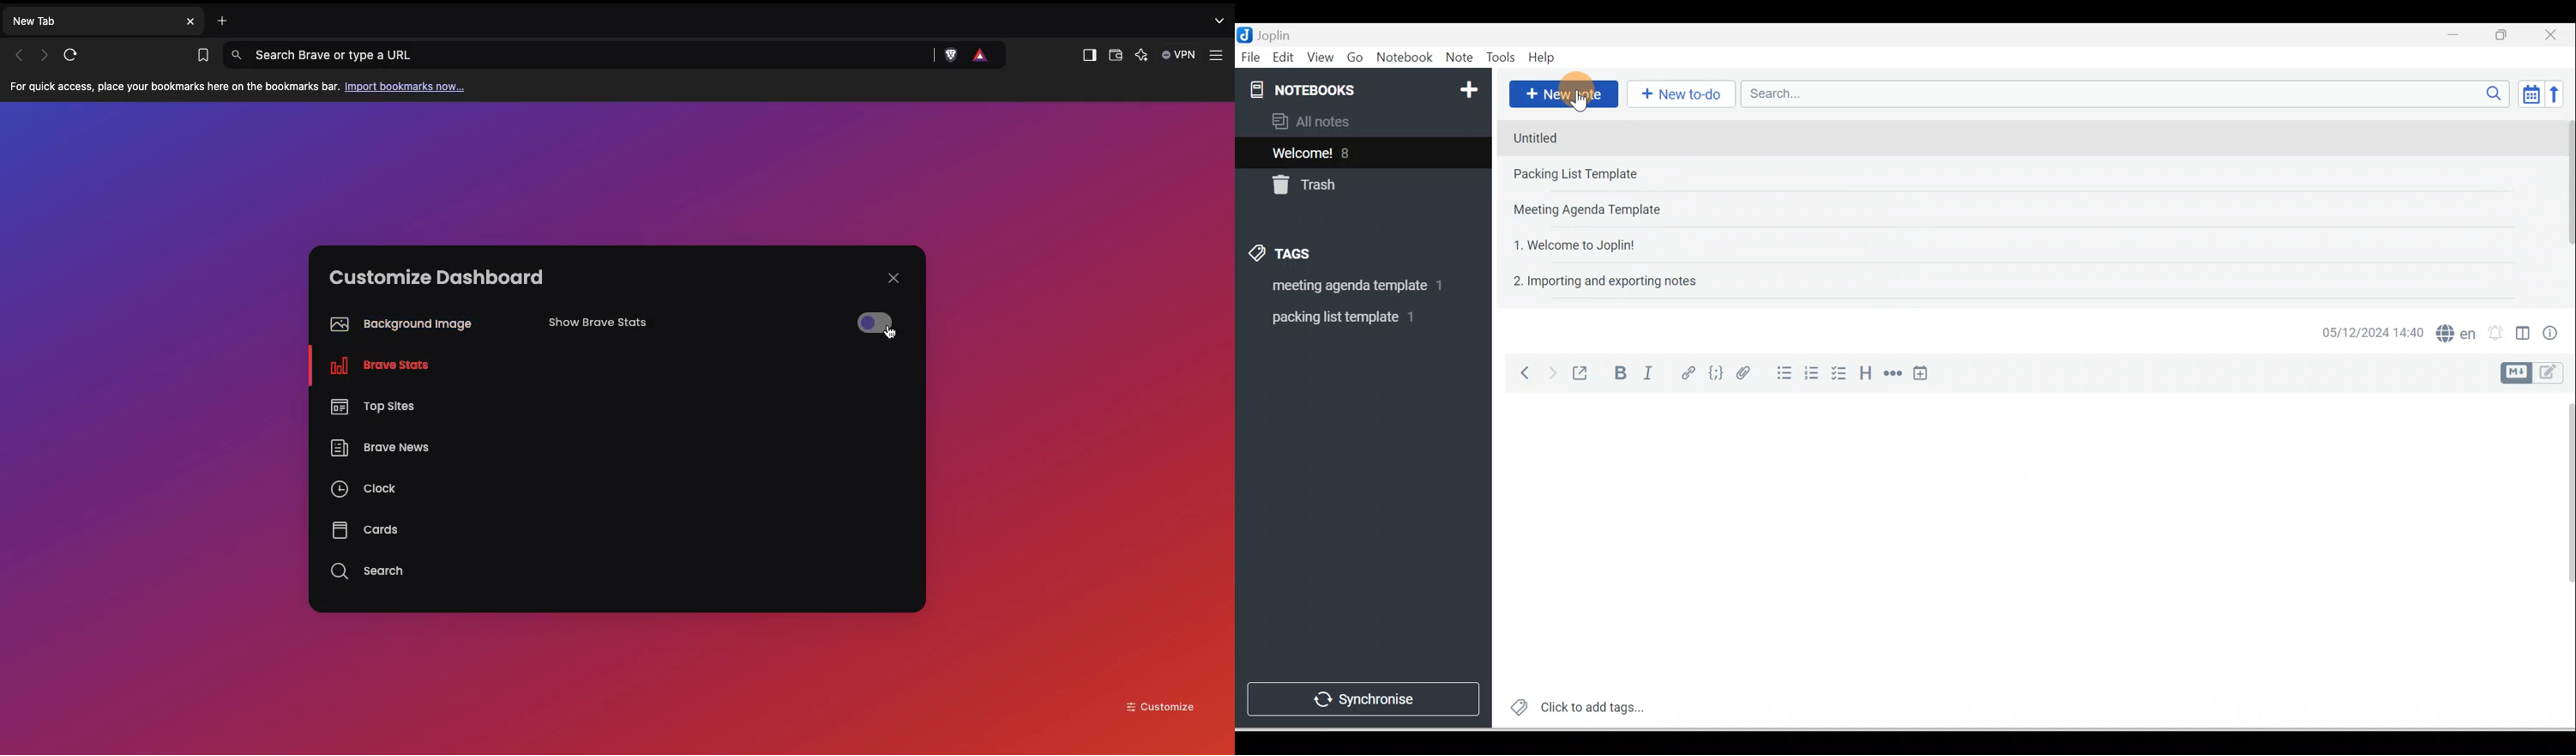  Describe the element at coordinates (2559, 94) in the screenshot. I see `Reverse sort` at that location.